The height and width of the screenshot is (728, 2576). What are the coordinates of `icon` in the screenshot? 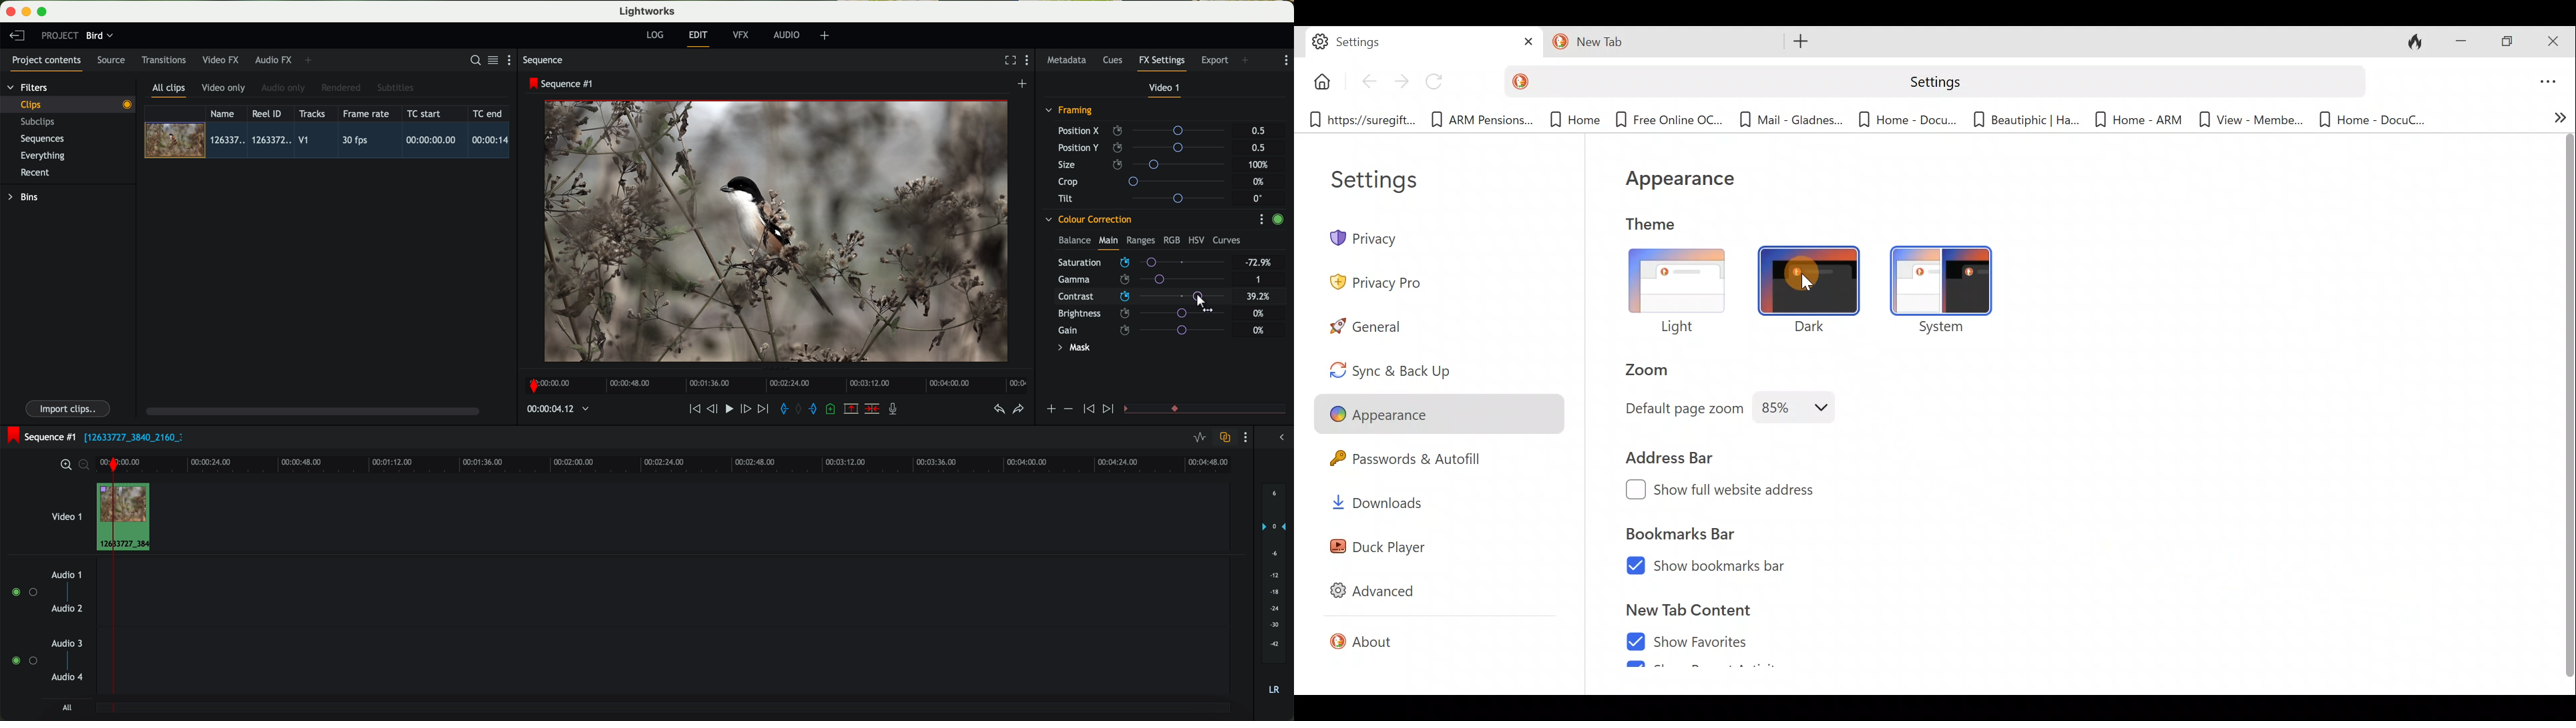 It's located at (1110, 410).